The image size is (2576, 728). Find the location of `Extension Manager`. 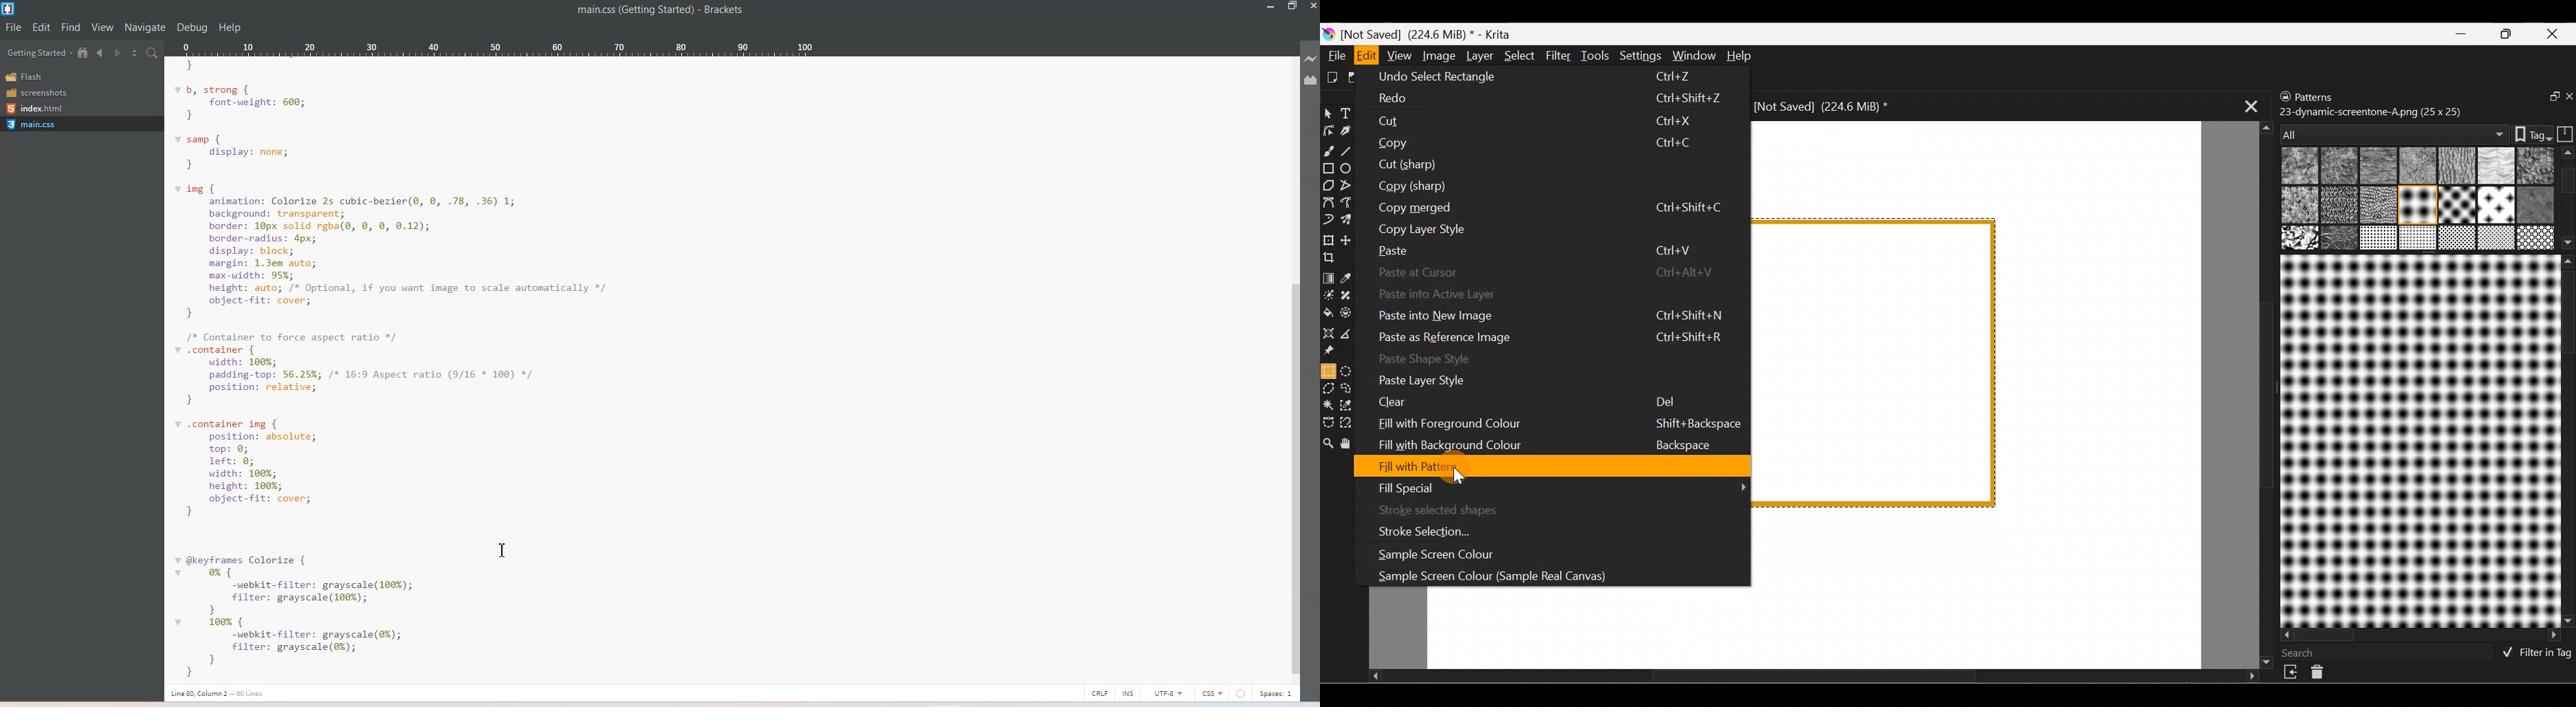

Extension Manager is located at coordinates (1312, 81).